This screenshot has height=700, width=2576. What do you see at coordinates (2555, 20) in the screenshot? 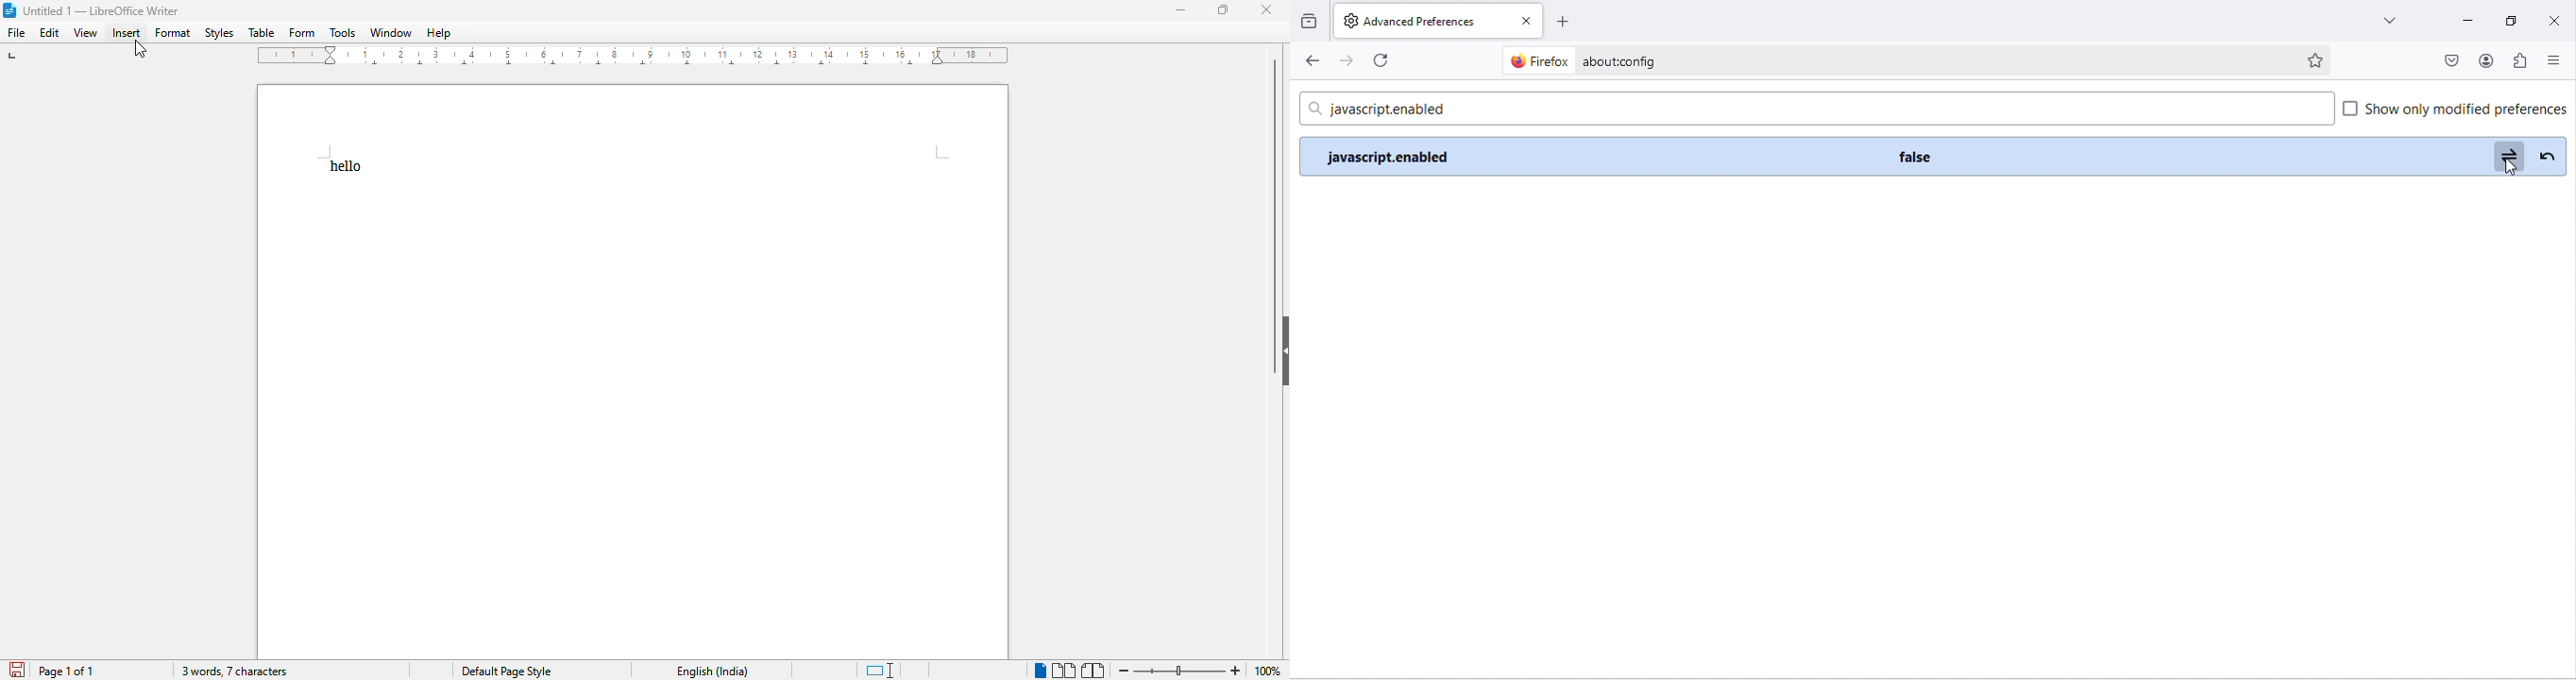
I see `close` at bounding box center [2555, 20].